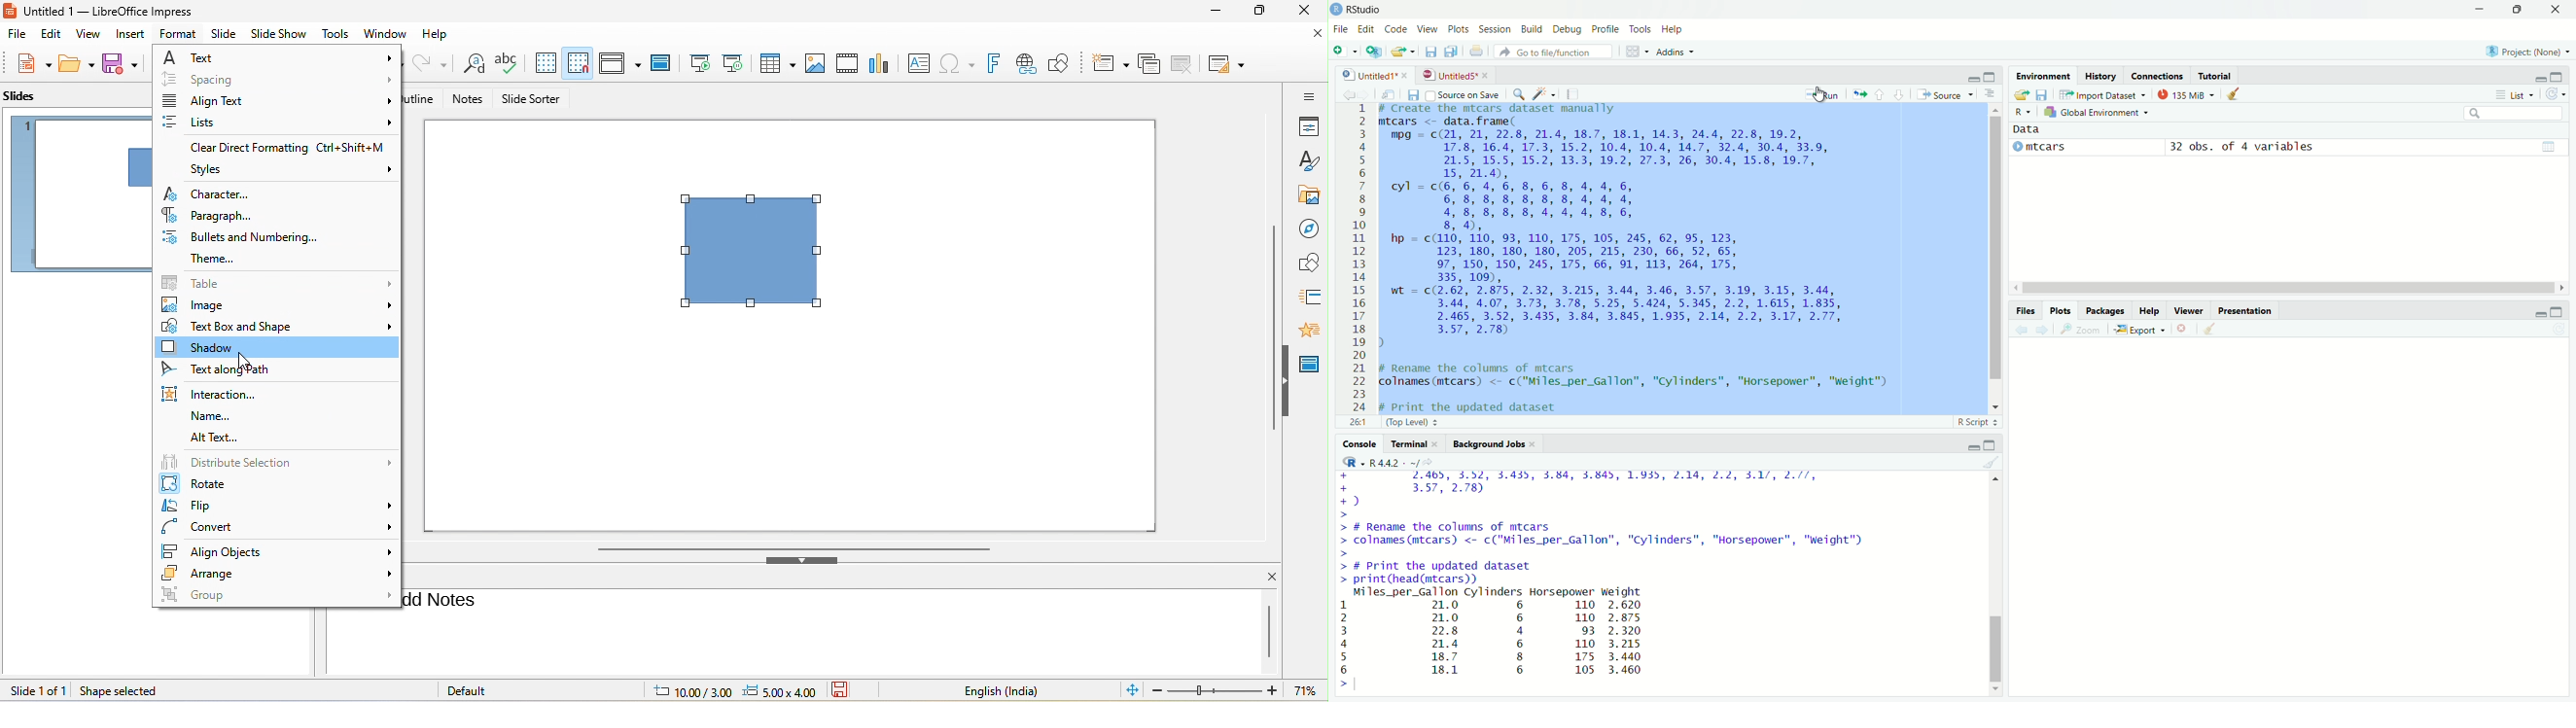 The width and height of the screenshot is (2576, 728). What do you see at coordinates (276, 81) in the screenshot?
I see `spacing` at bounding box center [276, 81].